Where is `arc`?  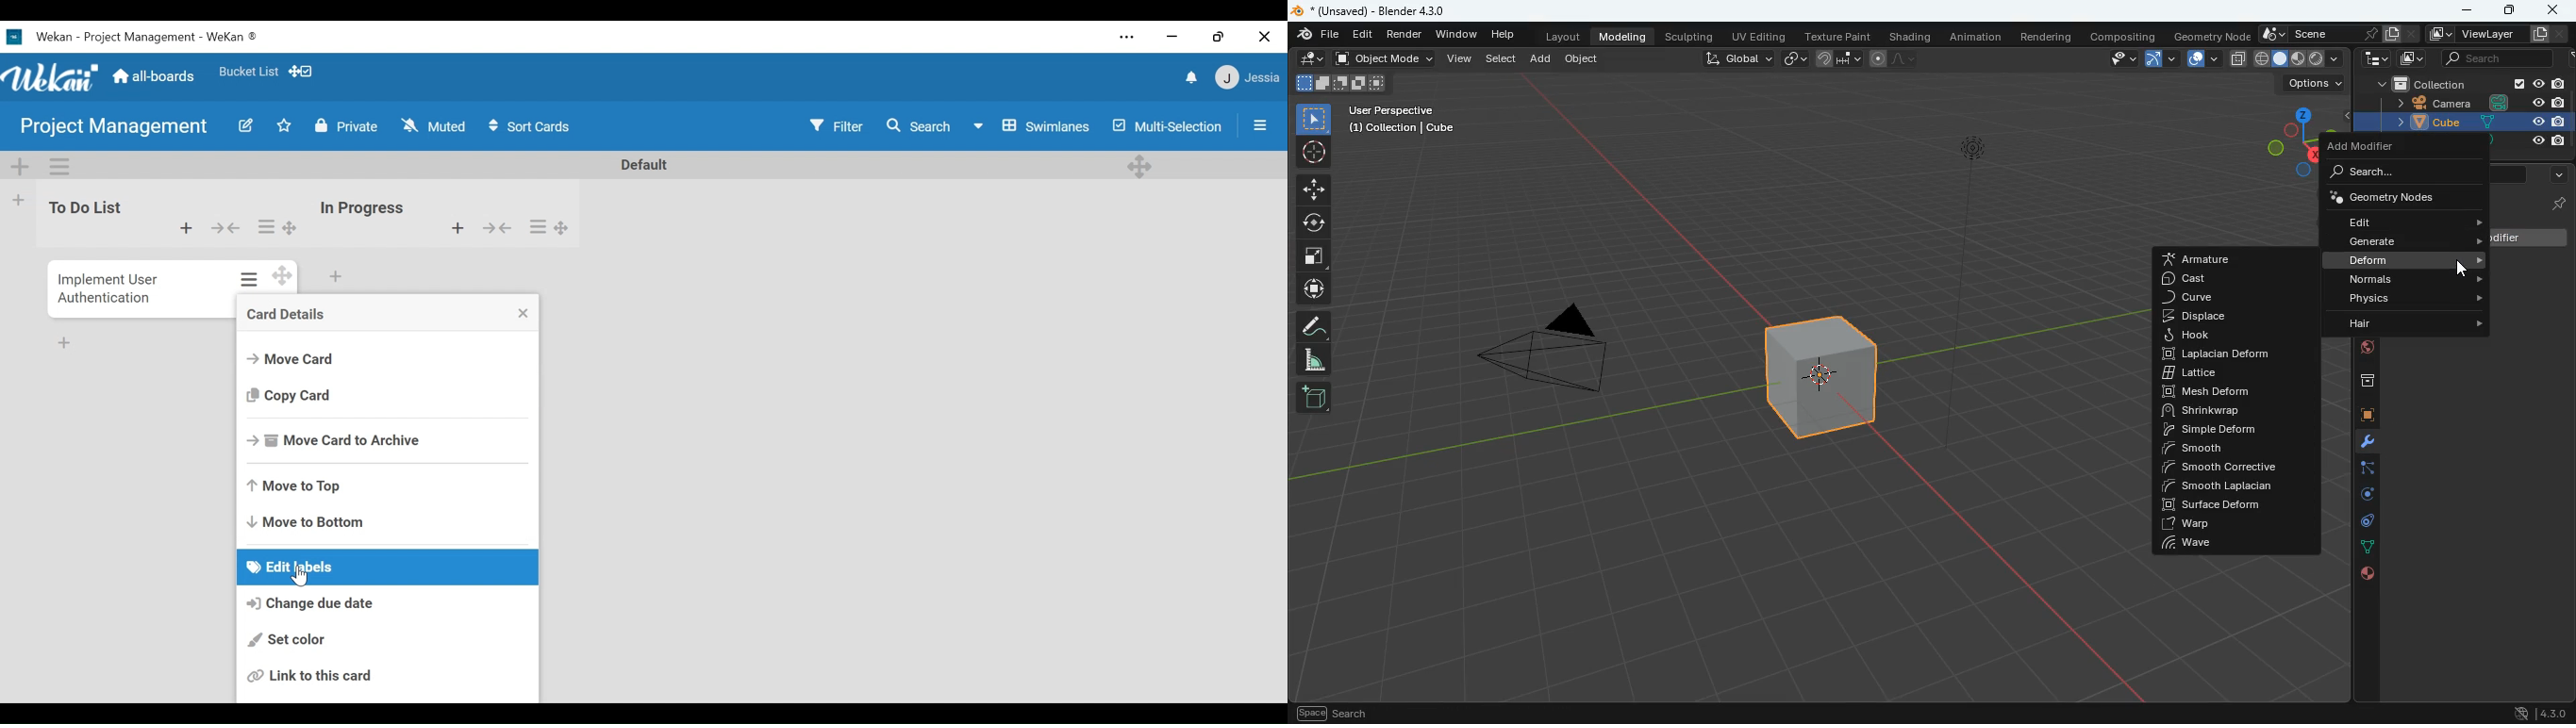 arc is located at coordinates (2160, 61).